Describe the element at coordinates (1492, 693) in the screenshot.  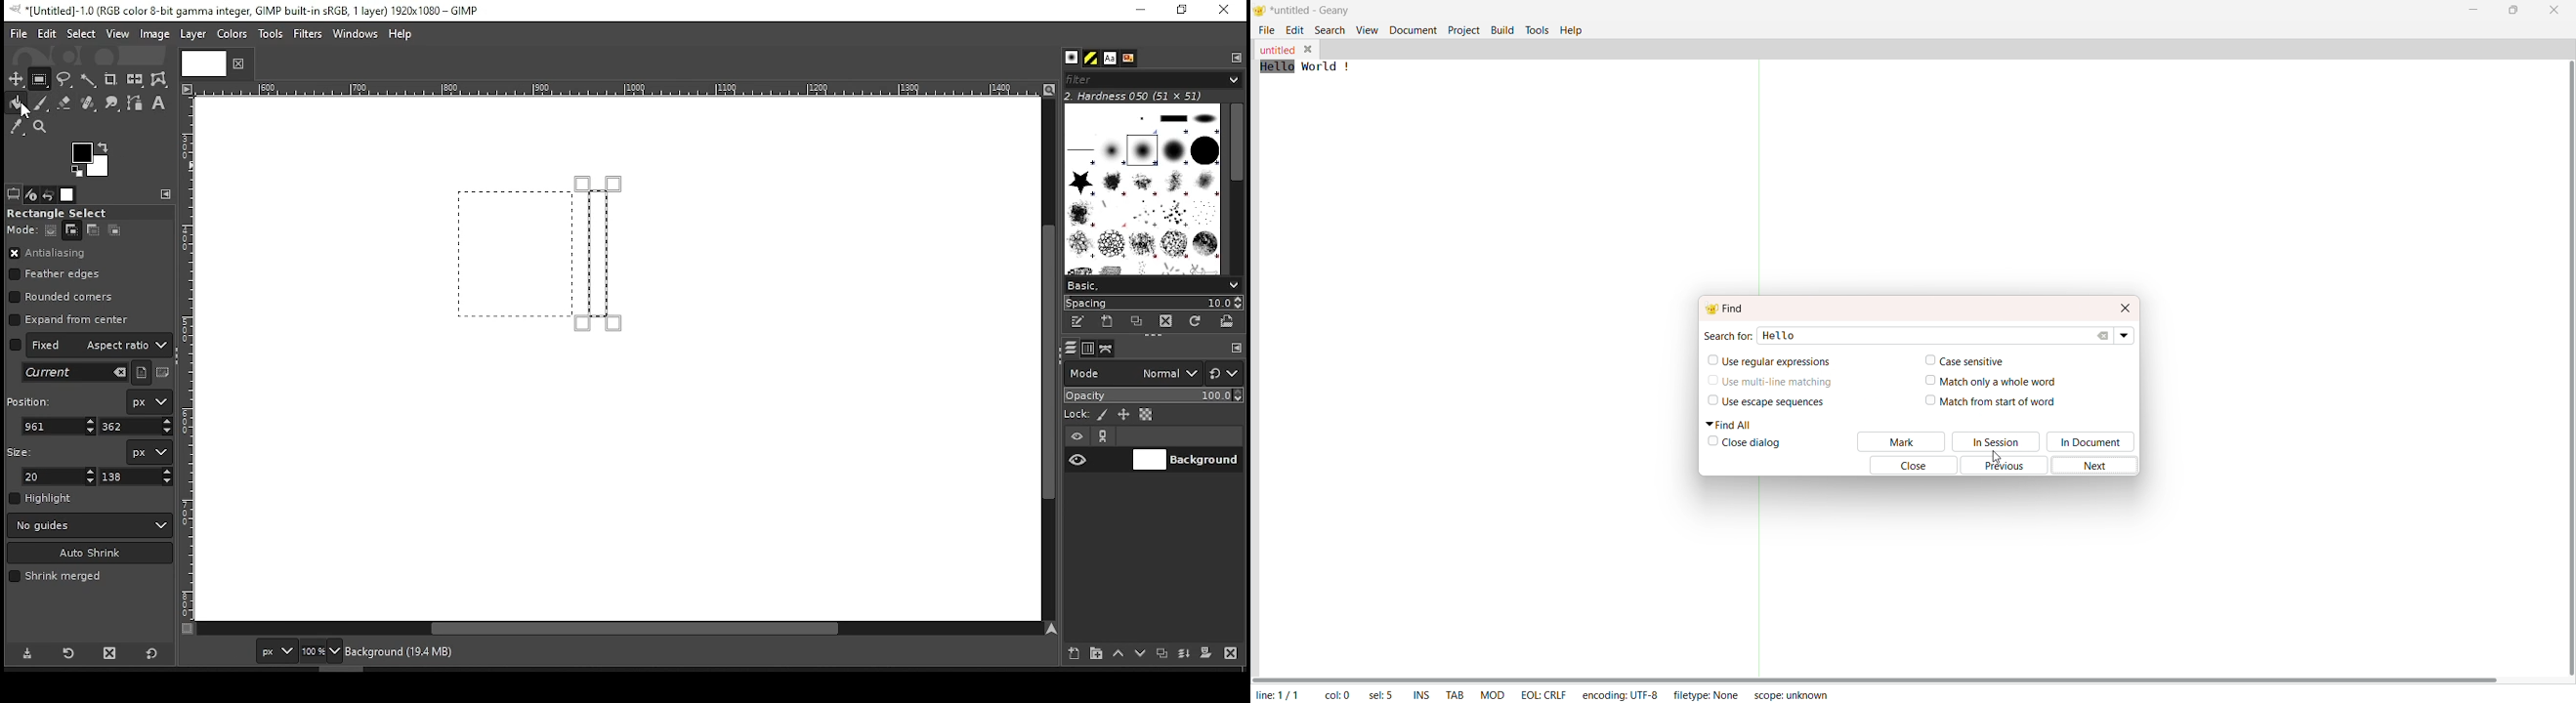
I see `MOD` at that location.